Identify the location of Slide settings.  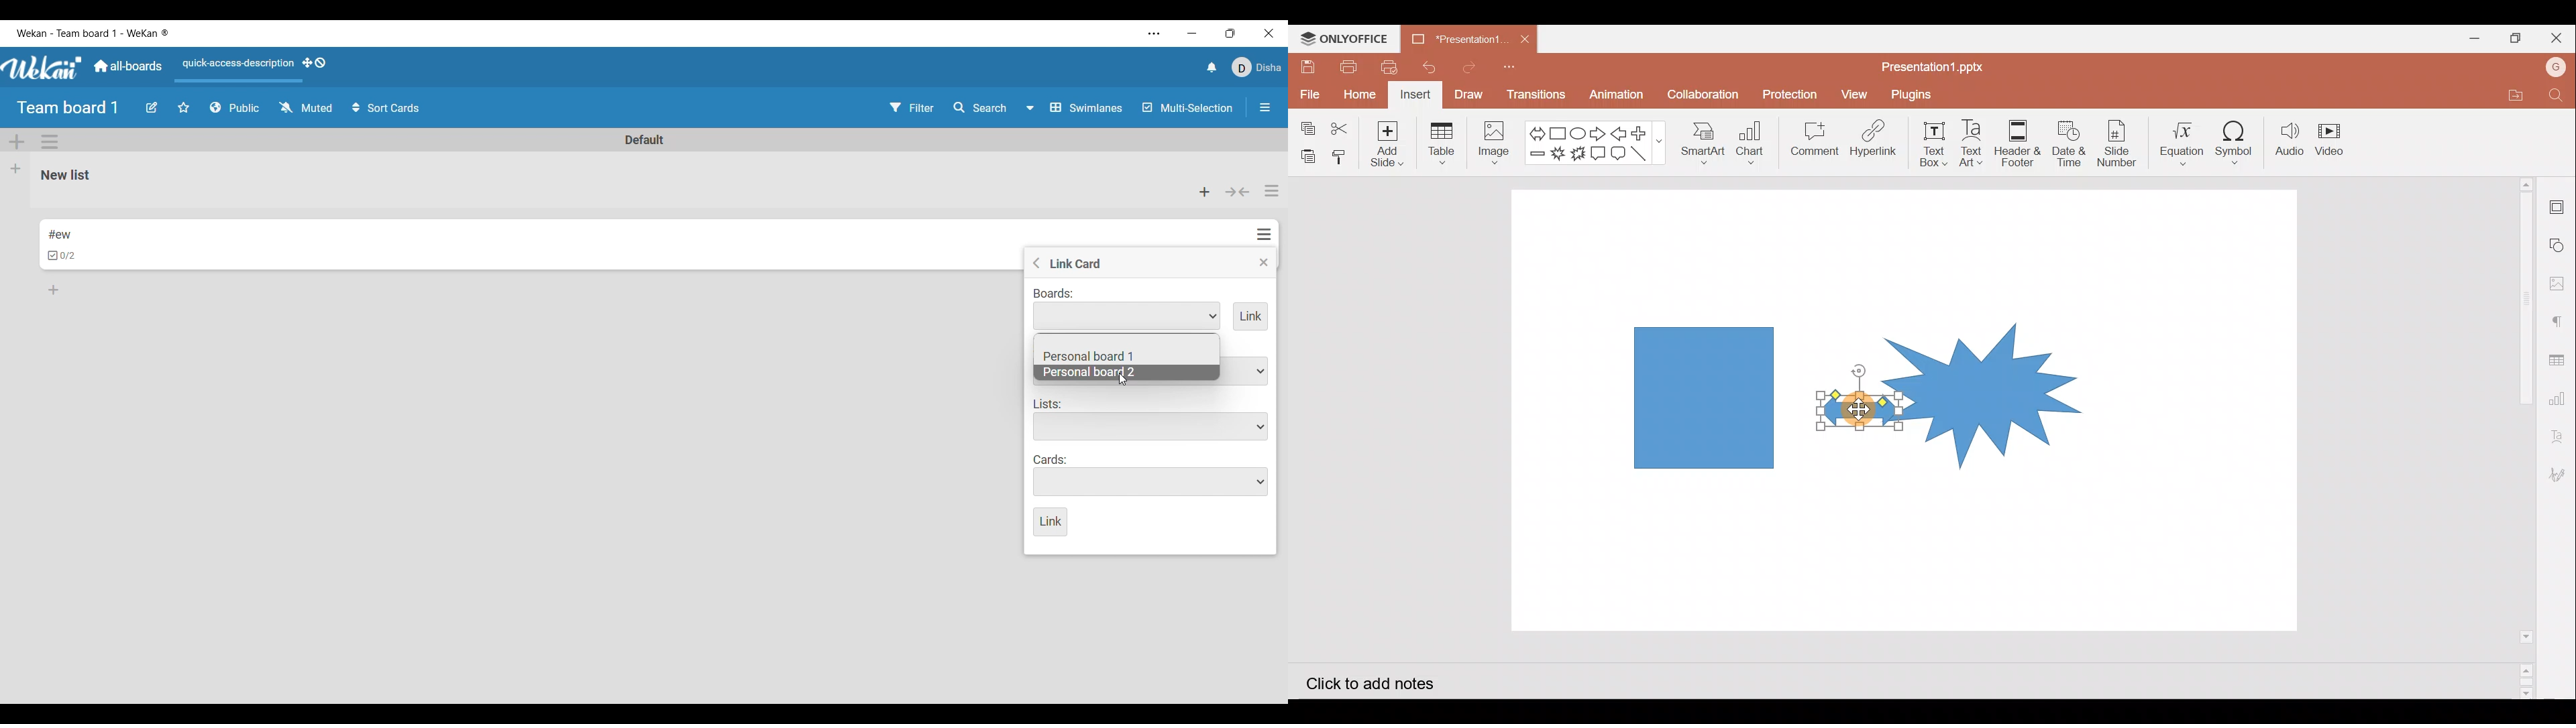
(2557, 202).